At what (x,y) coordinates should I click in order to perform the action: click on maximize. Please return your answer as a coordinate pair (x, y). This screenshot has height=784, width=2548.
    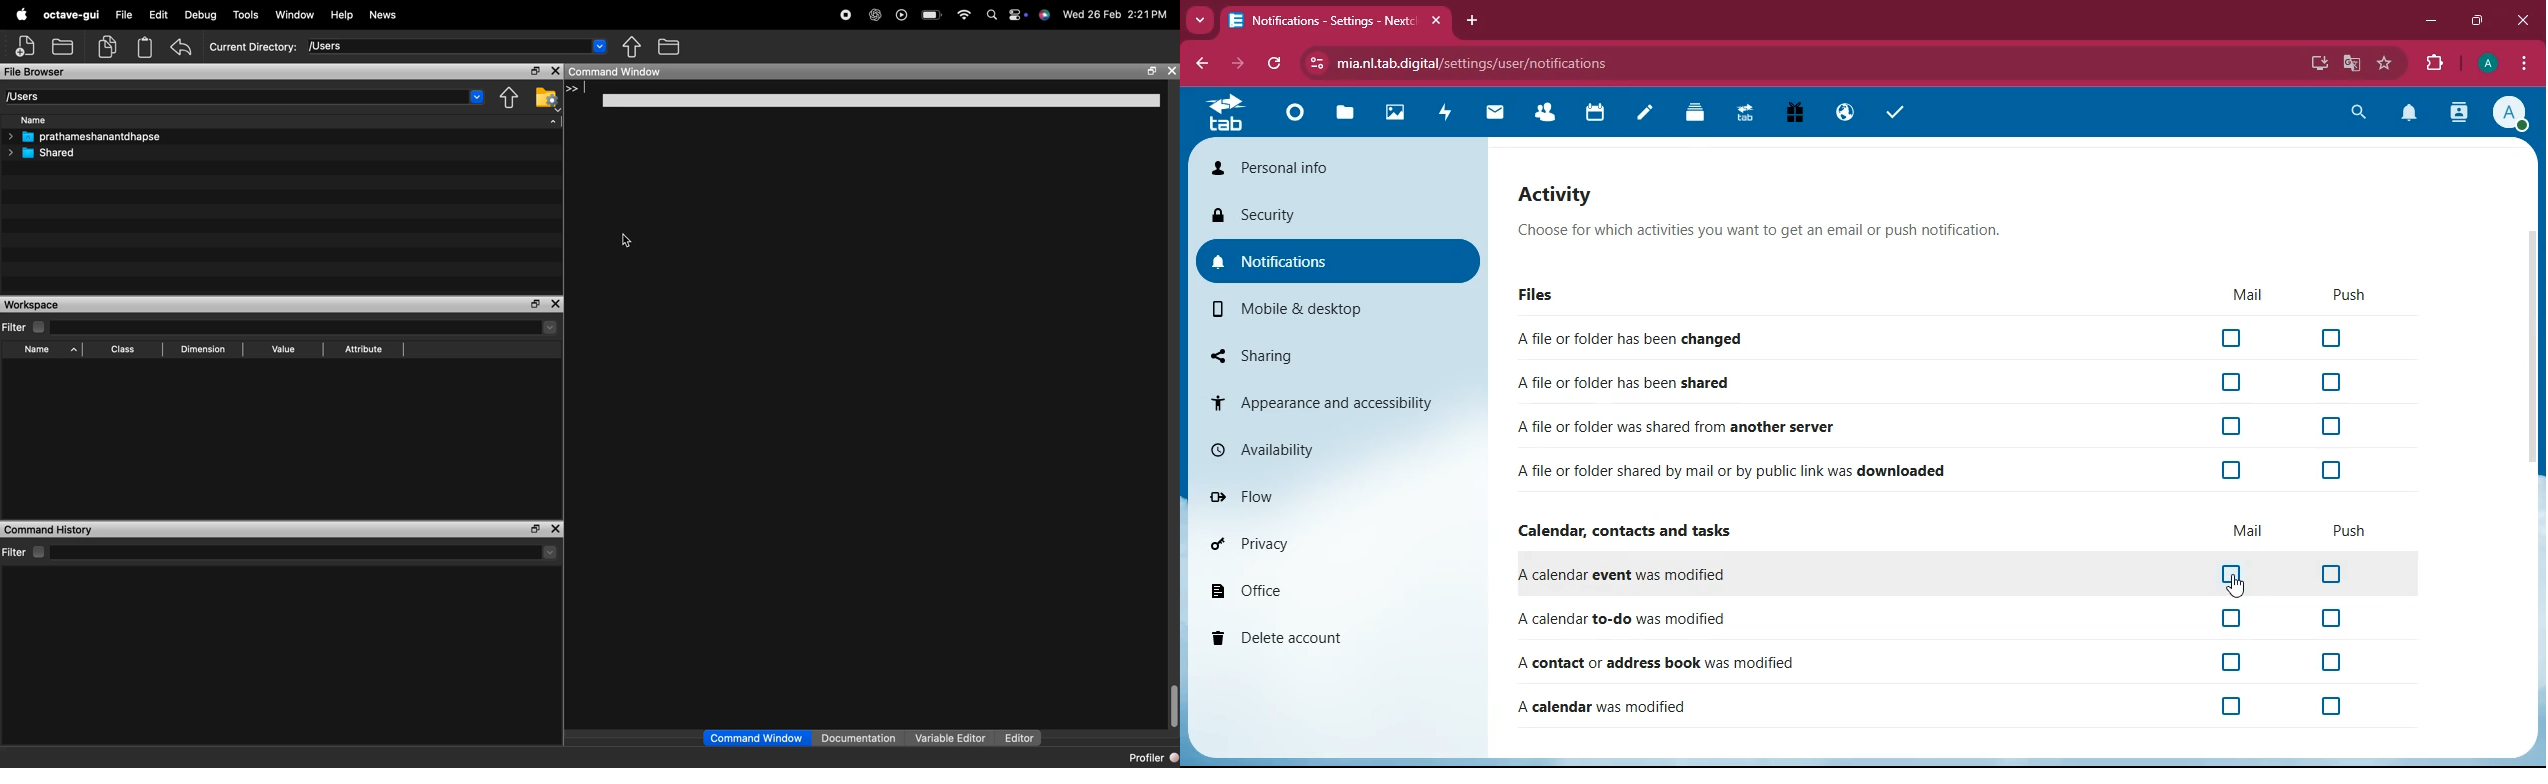
    Looking at the image, I should click on (2475, 22).